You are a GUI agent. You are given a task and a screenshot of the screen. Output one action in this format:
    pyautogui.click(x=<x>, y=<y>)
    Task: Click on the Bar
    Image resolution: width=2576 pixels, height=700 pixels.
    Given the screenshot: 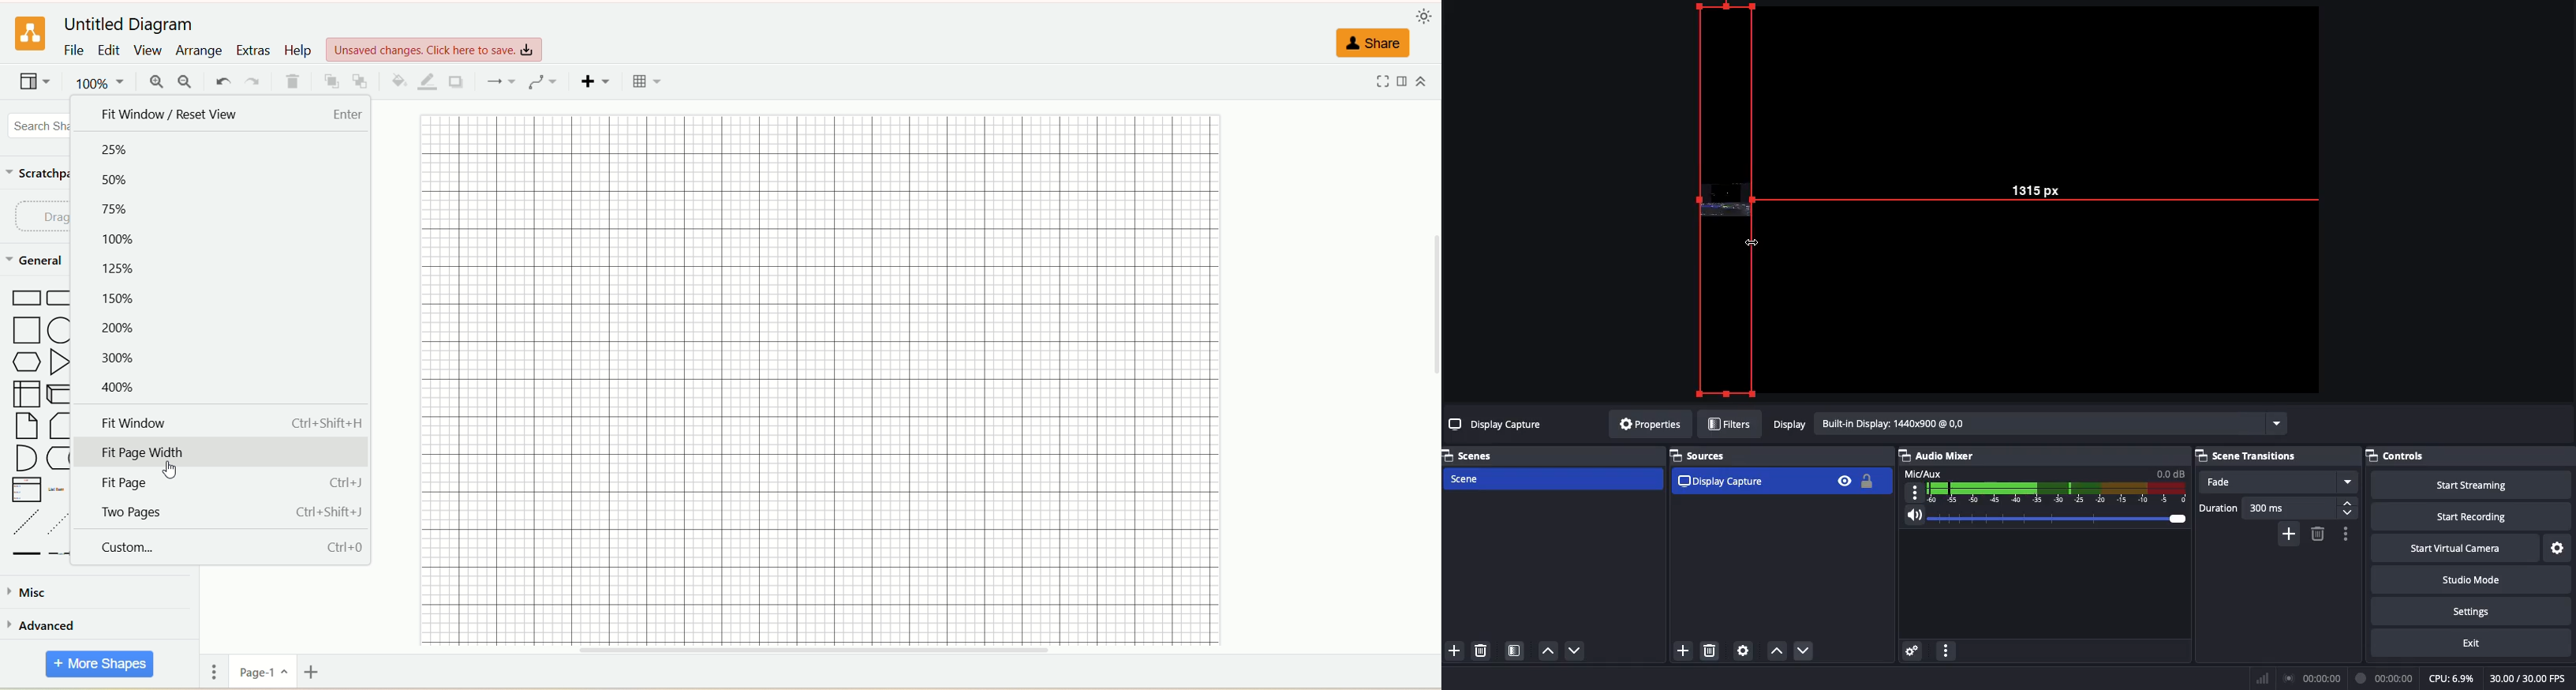 What is the action you would take?
    pyautogui.click(x=2263, y=678)
    